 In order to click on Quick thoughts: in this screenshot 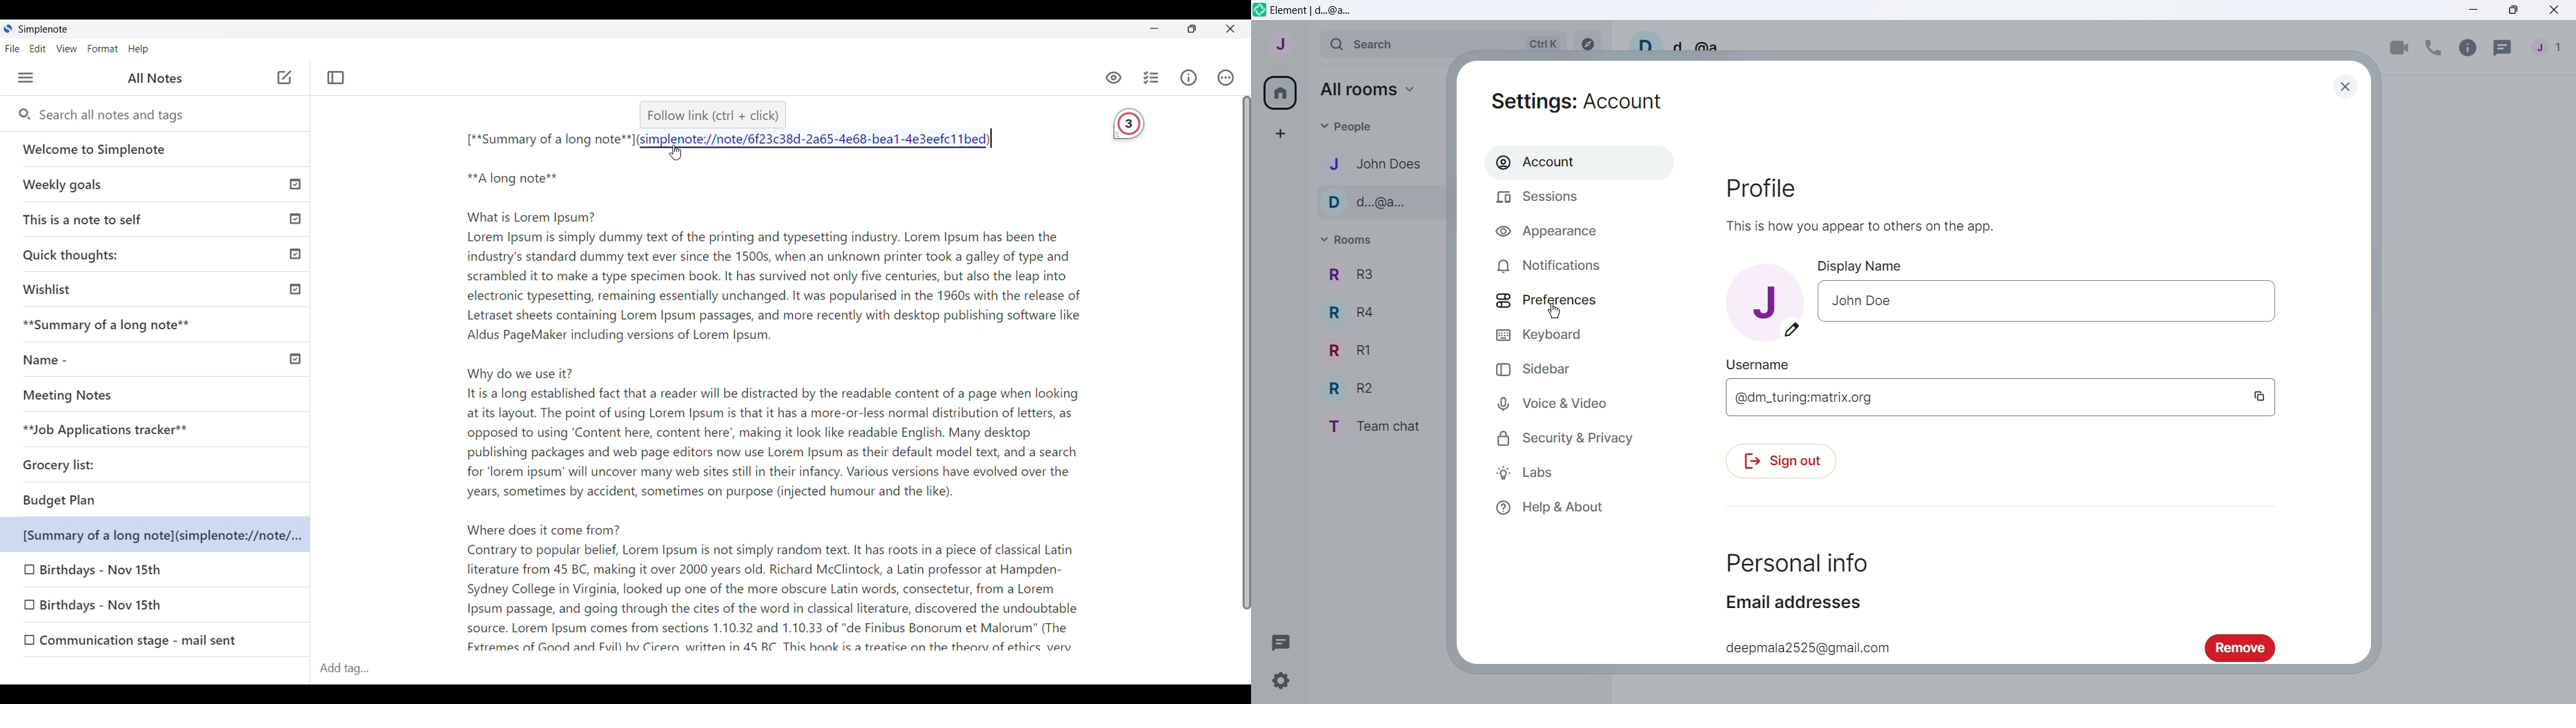, I will do `click(160, 252)`.